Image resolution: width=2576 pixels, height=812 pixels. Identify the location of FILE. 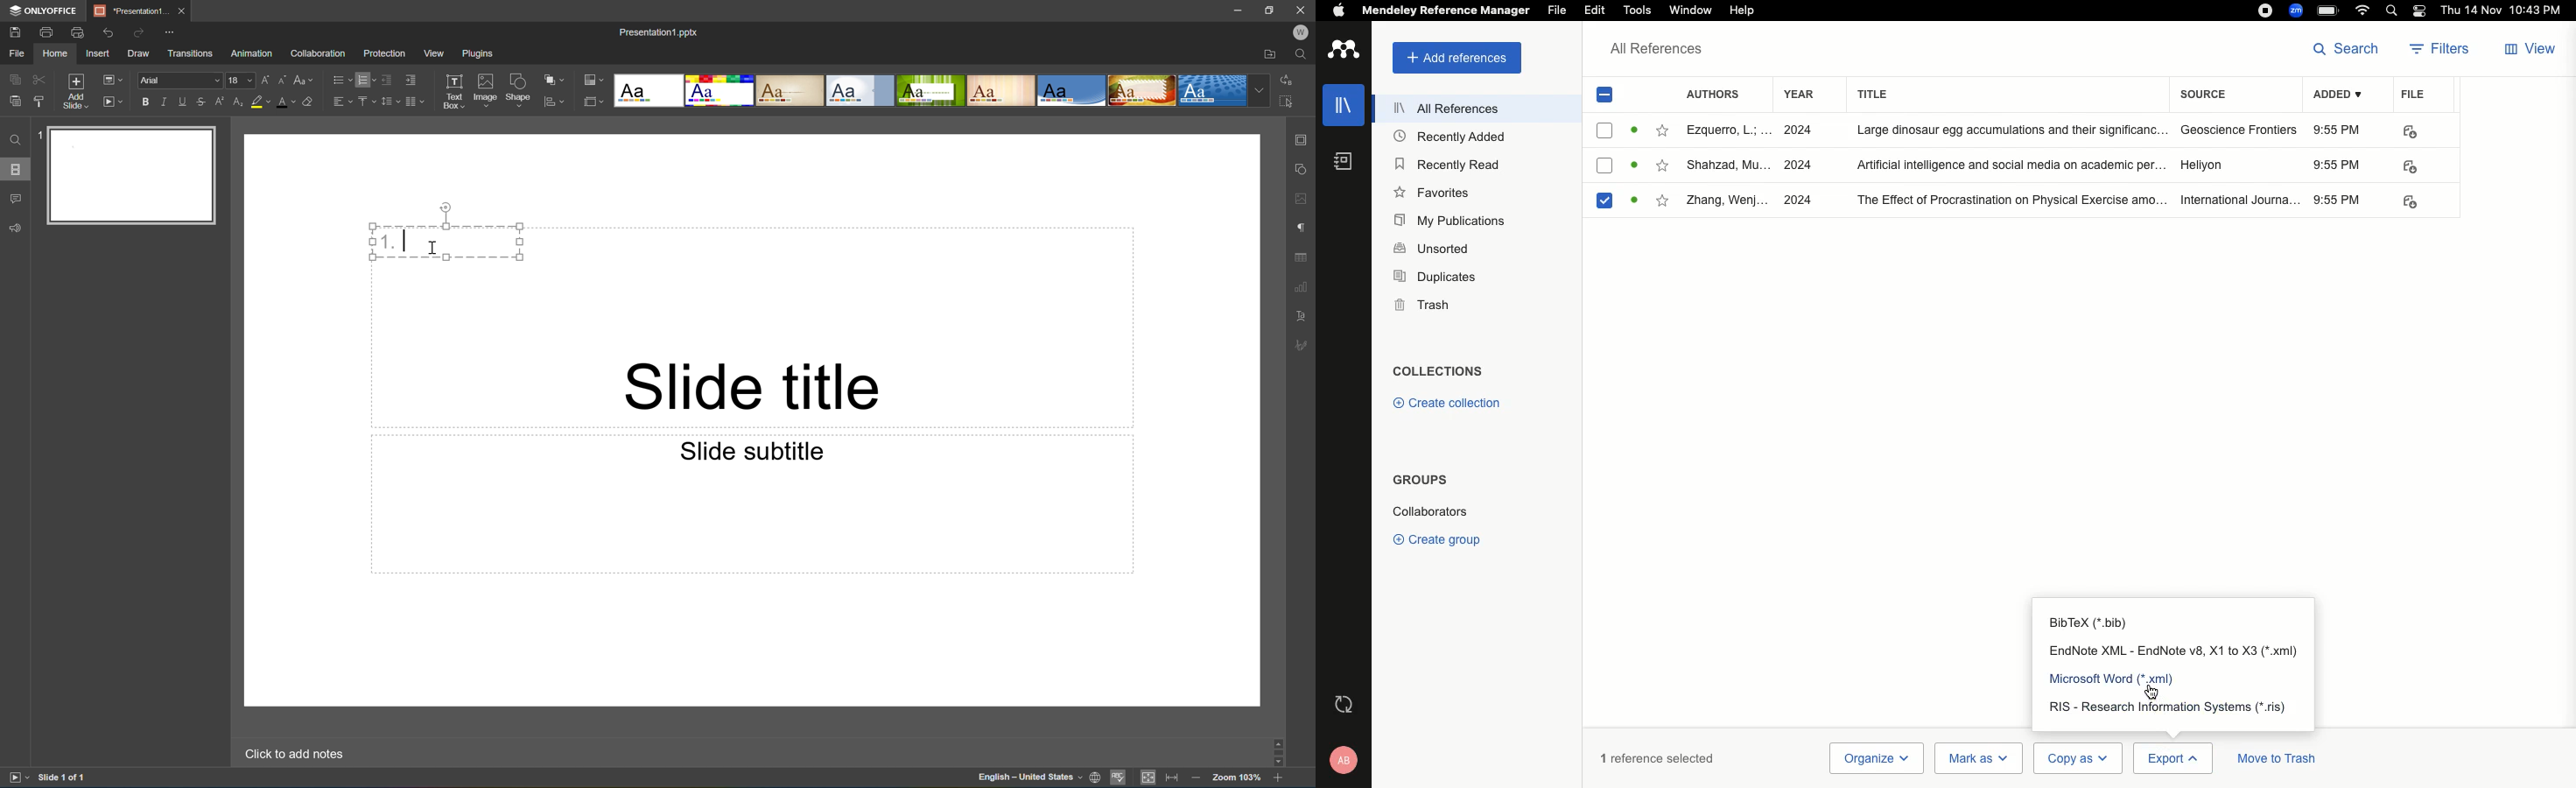
(2406, 166).